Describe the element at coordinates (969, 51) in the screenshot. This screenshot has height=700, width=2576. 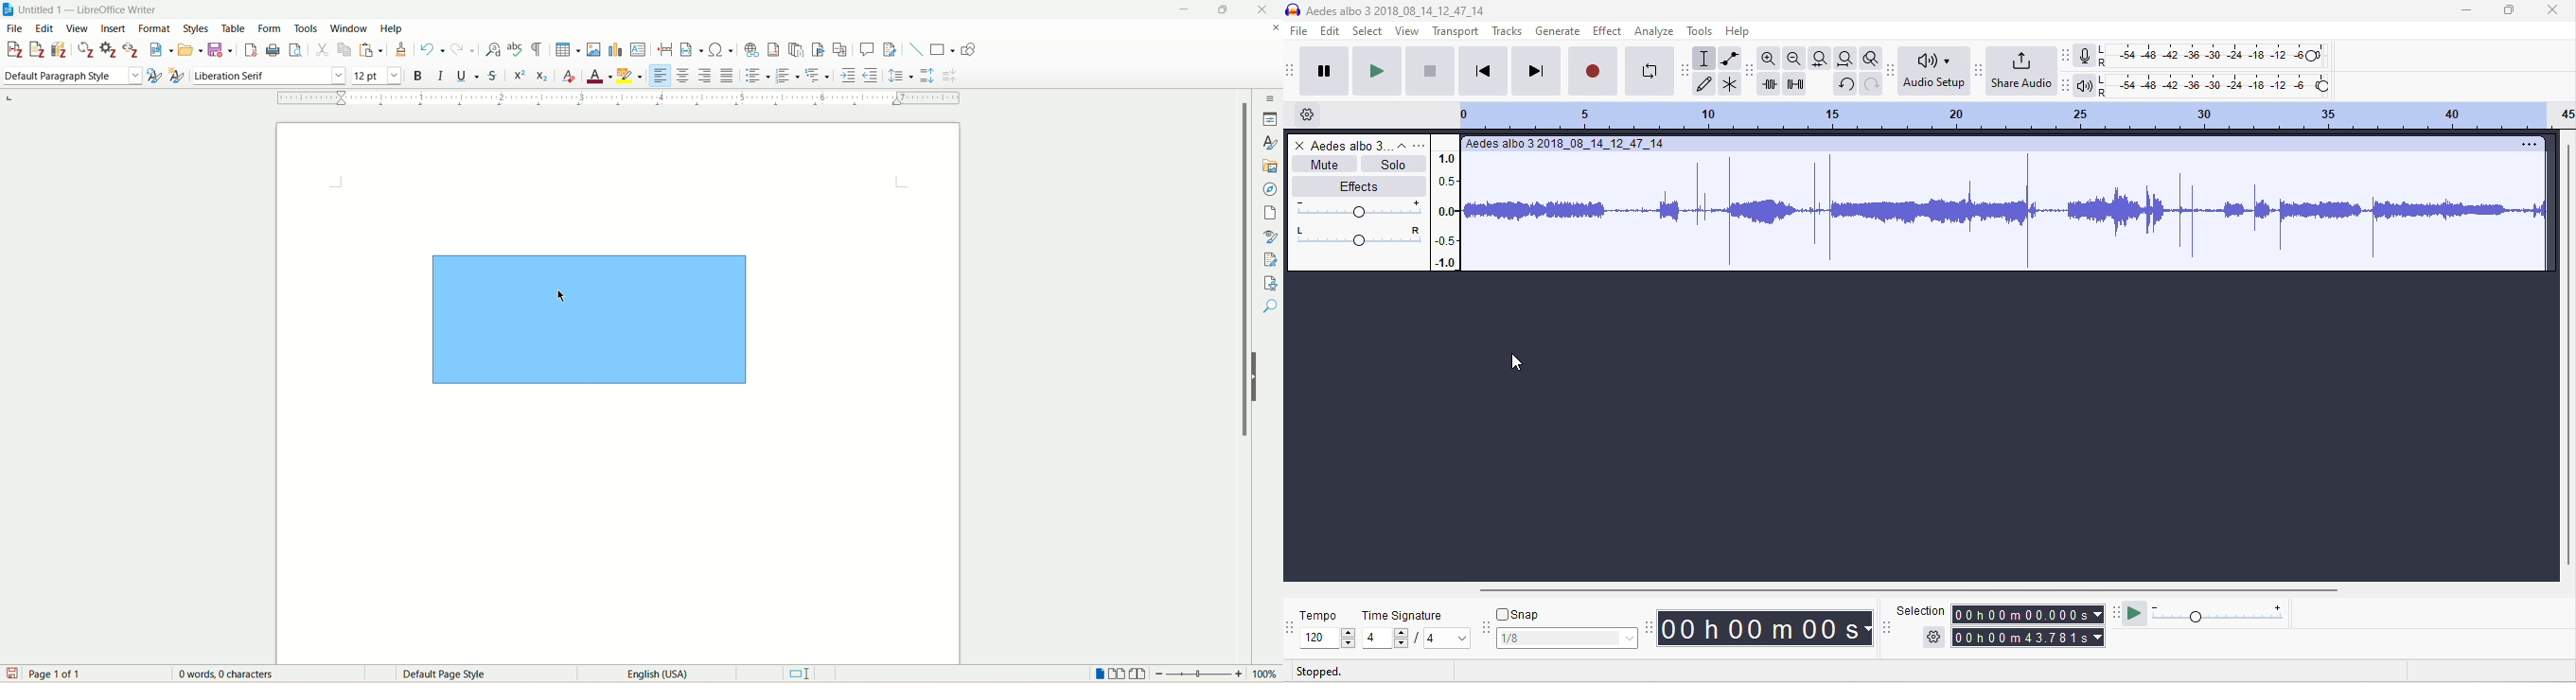
I see `draw function` at that location.